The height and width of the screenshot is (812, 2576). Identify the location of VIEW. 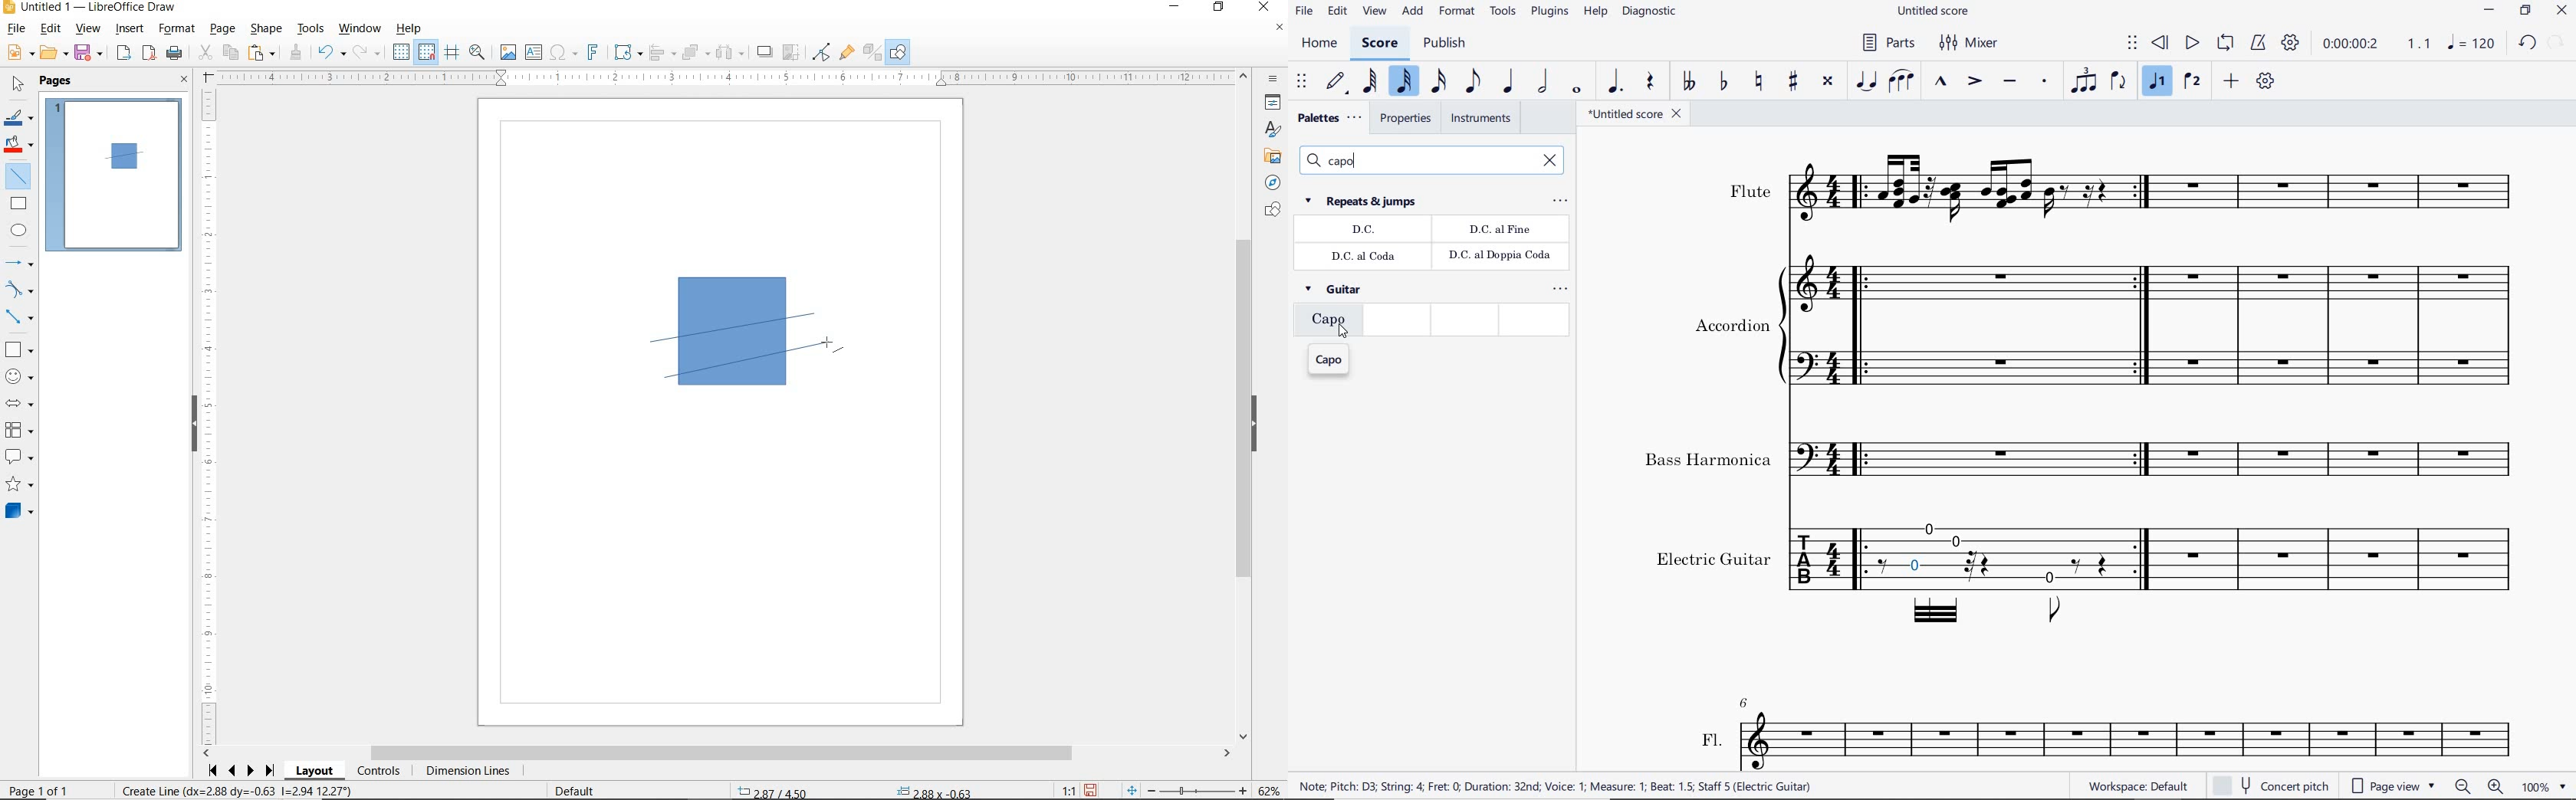
(87, 28).